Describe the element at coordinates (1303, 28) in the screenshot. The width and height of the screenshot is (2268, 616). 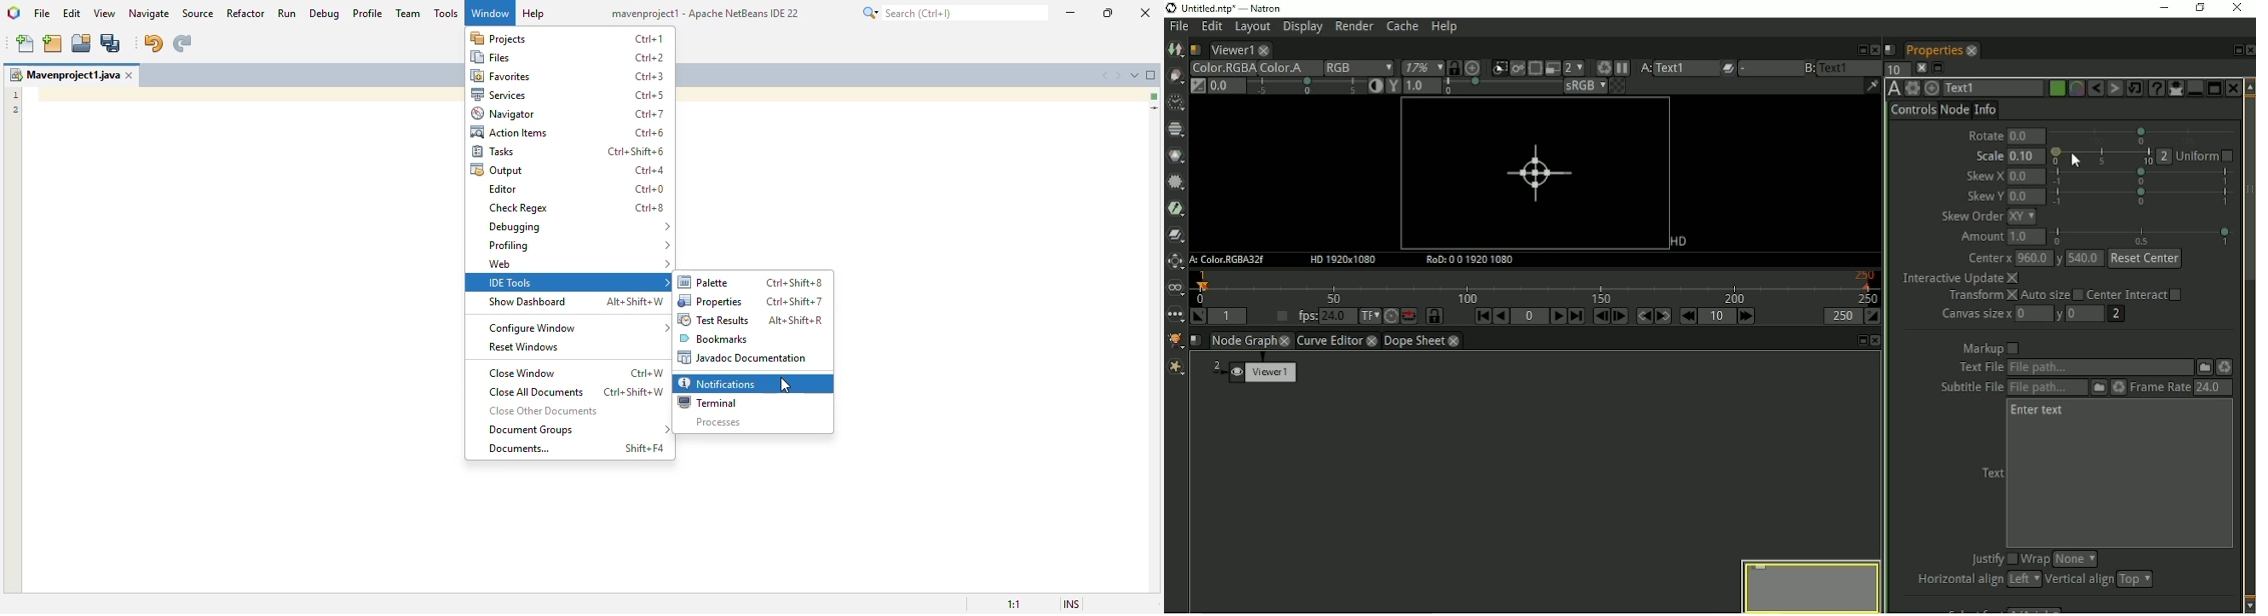
I see `Display` at that location.